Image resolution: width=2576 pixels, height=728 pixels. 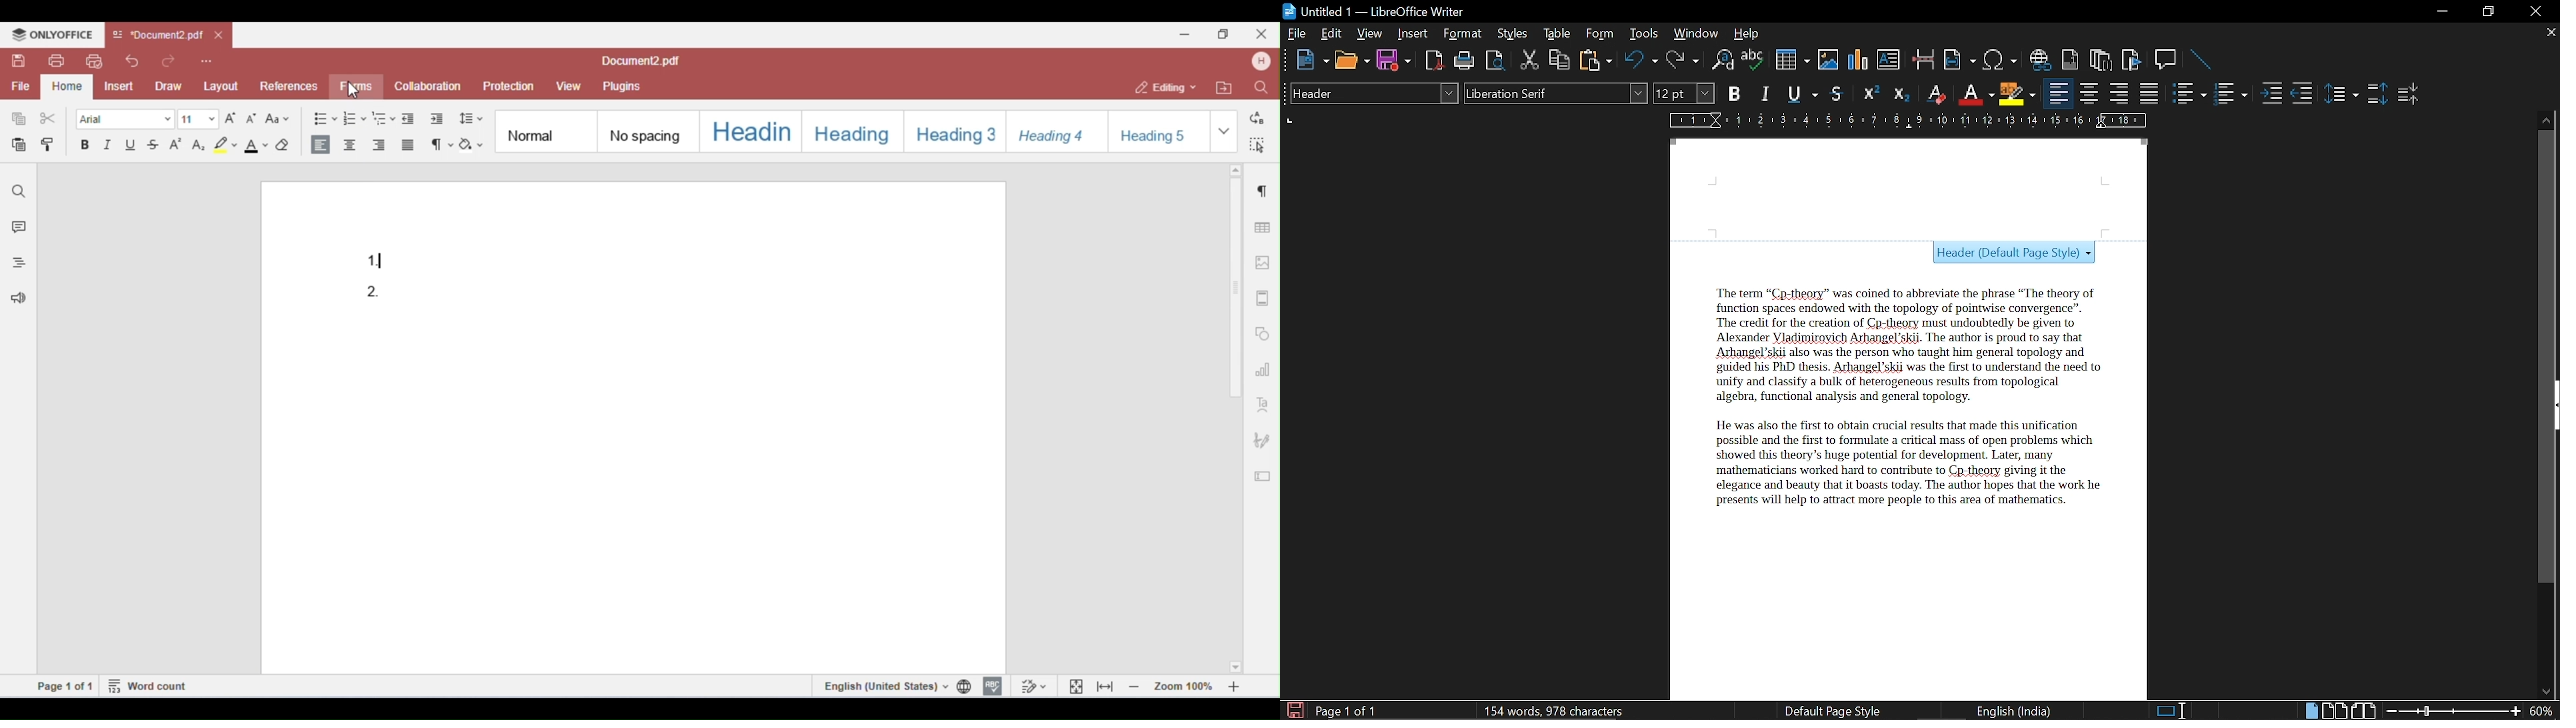 I want to click on Redo, so click(x=1682, y=60).